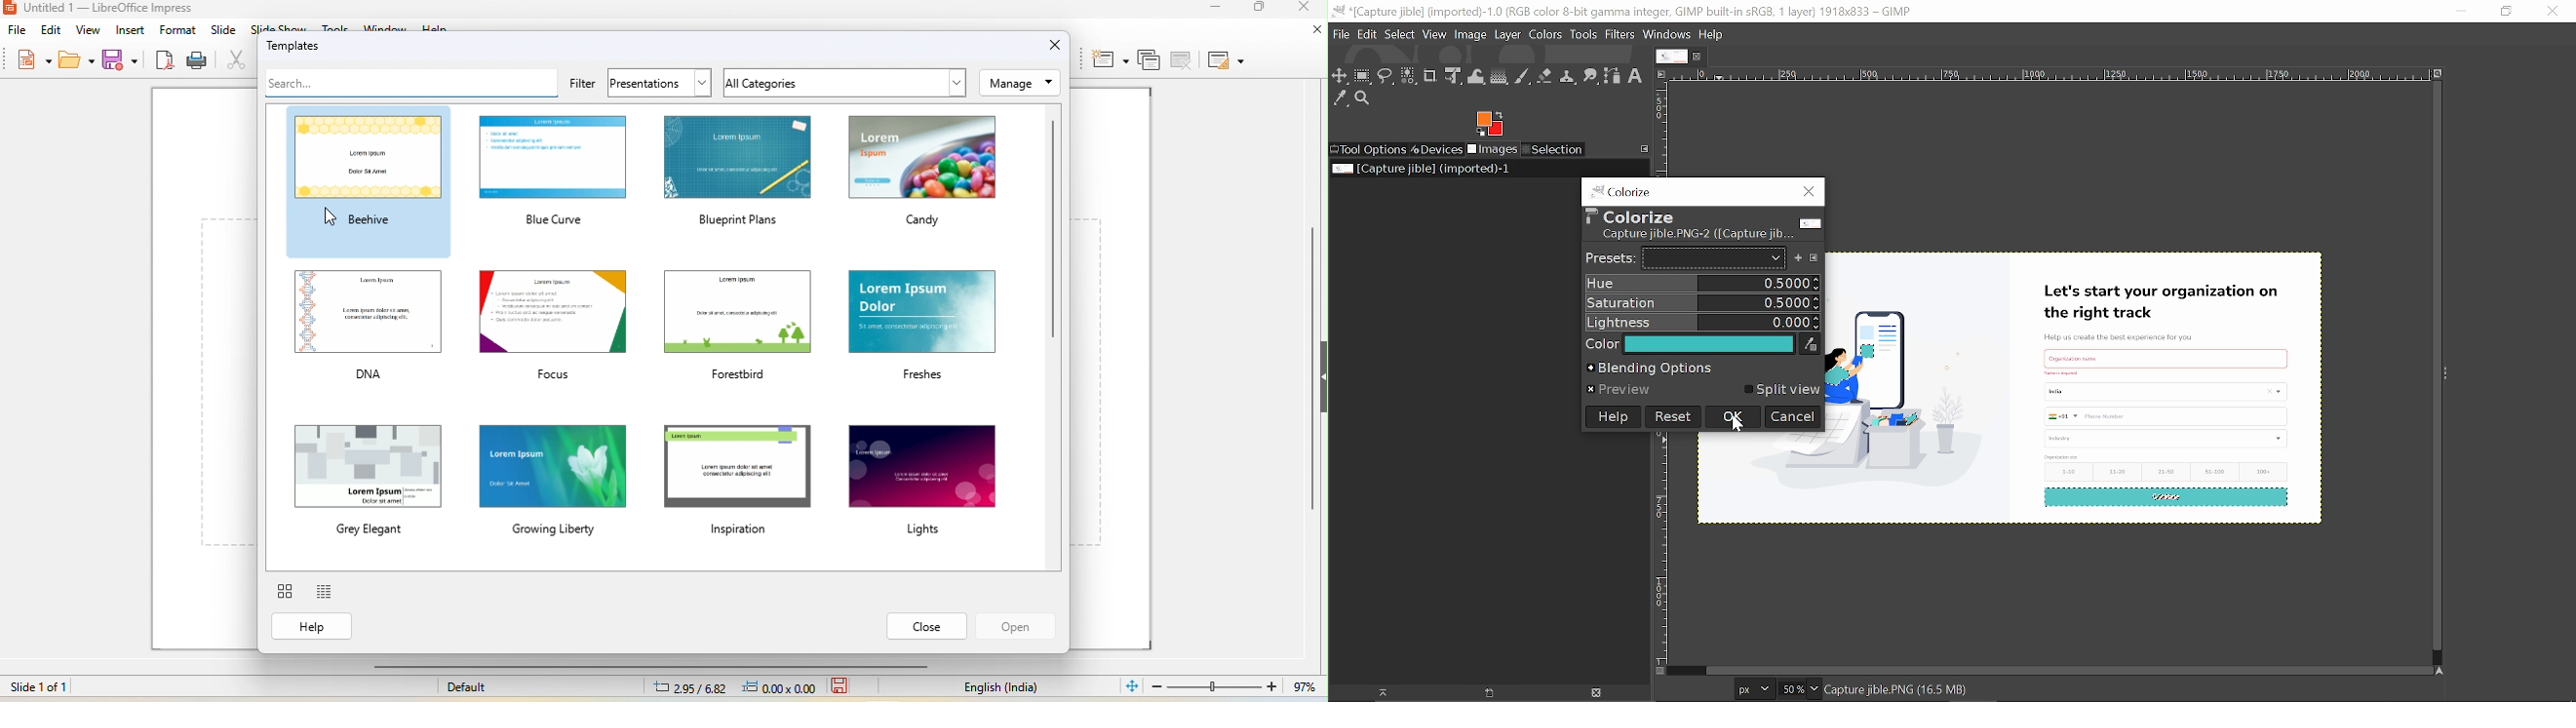 This screenshot has width=2576, height=728. I want to click on blueprint plans, so click(738, 174).